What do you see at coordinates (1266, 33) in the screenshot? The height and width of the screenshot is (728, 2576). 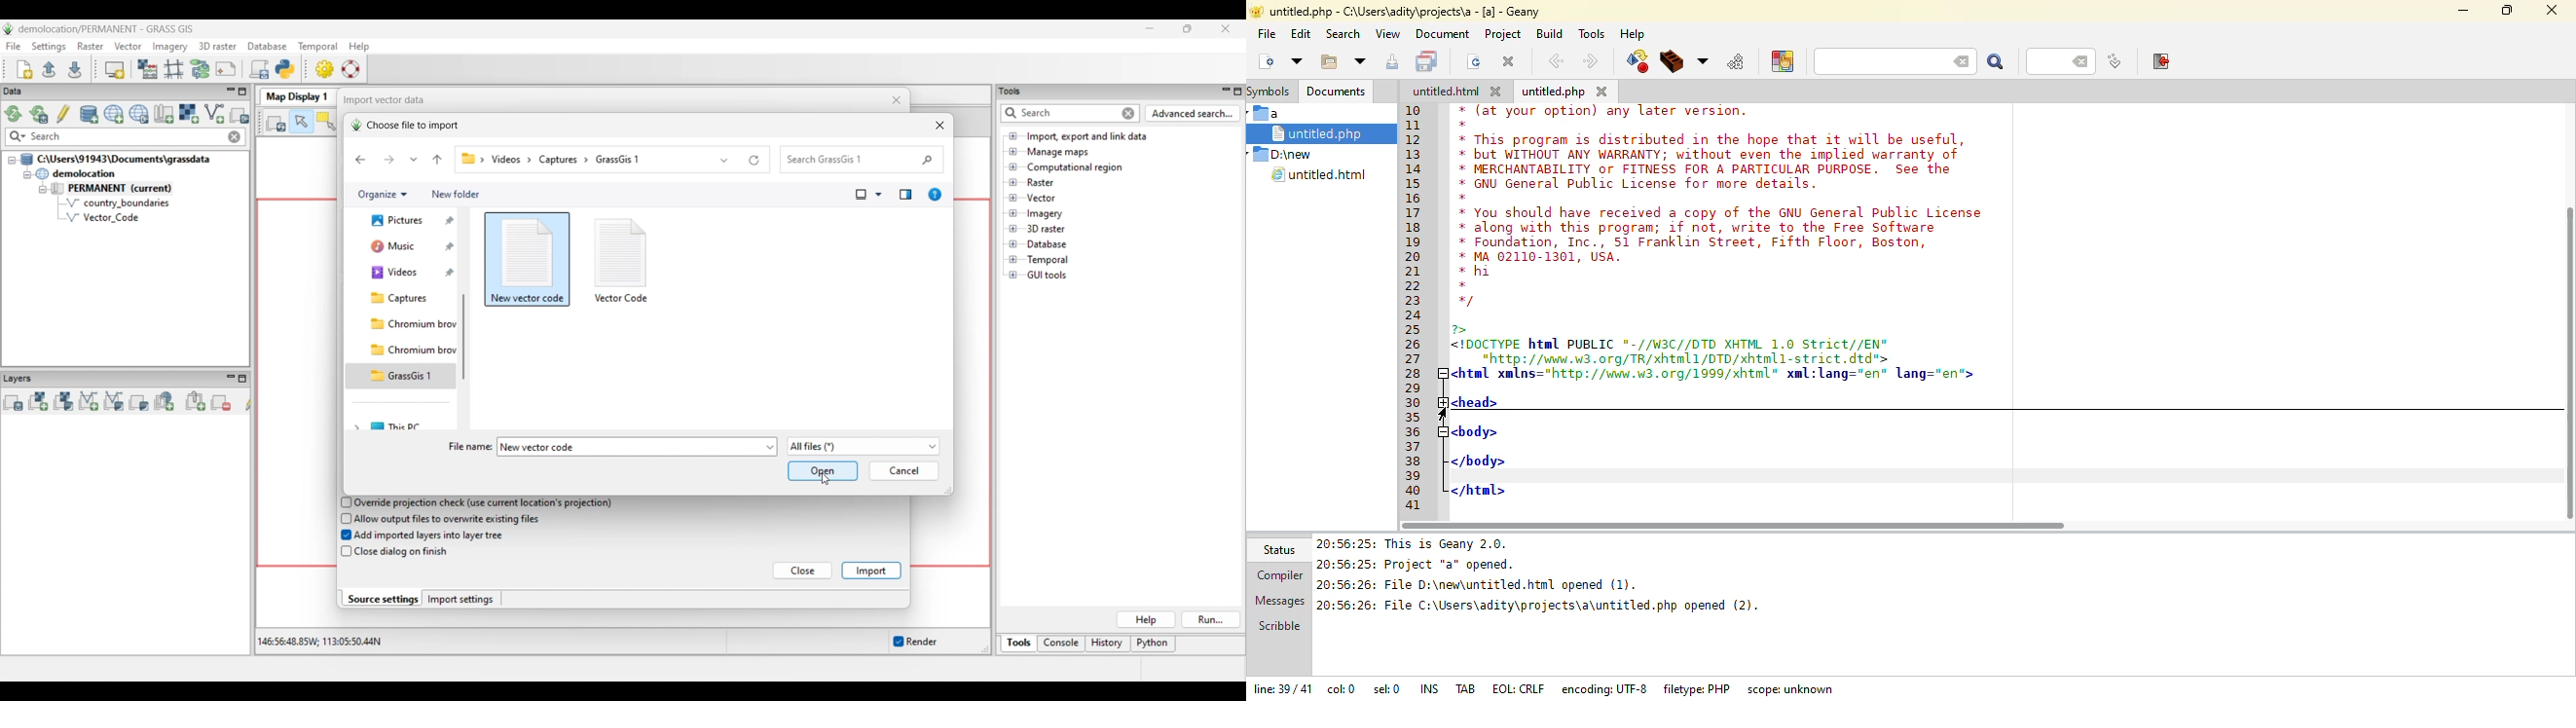 I see `file` at bounding box center [1266, 33].